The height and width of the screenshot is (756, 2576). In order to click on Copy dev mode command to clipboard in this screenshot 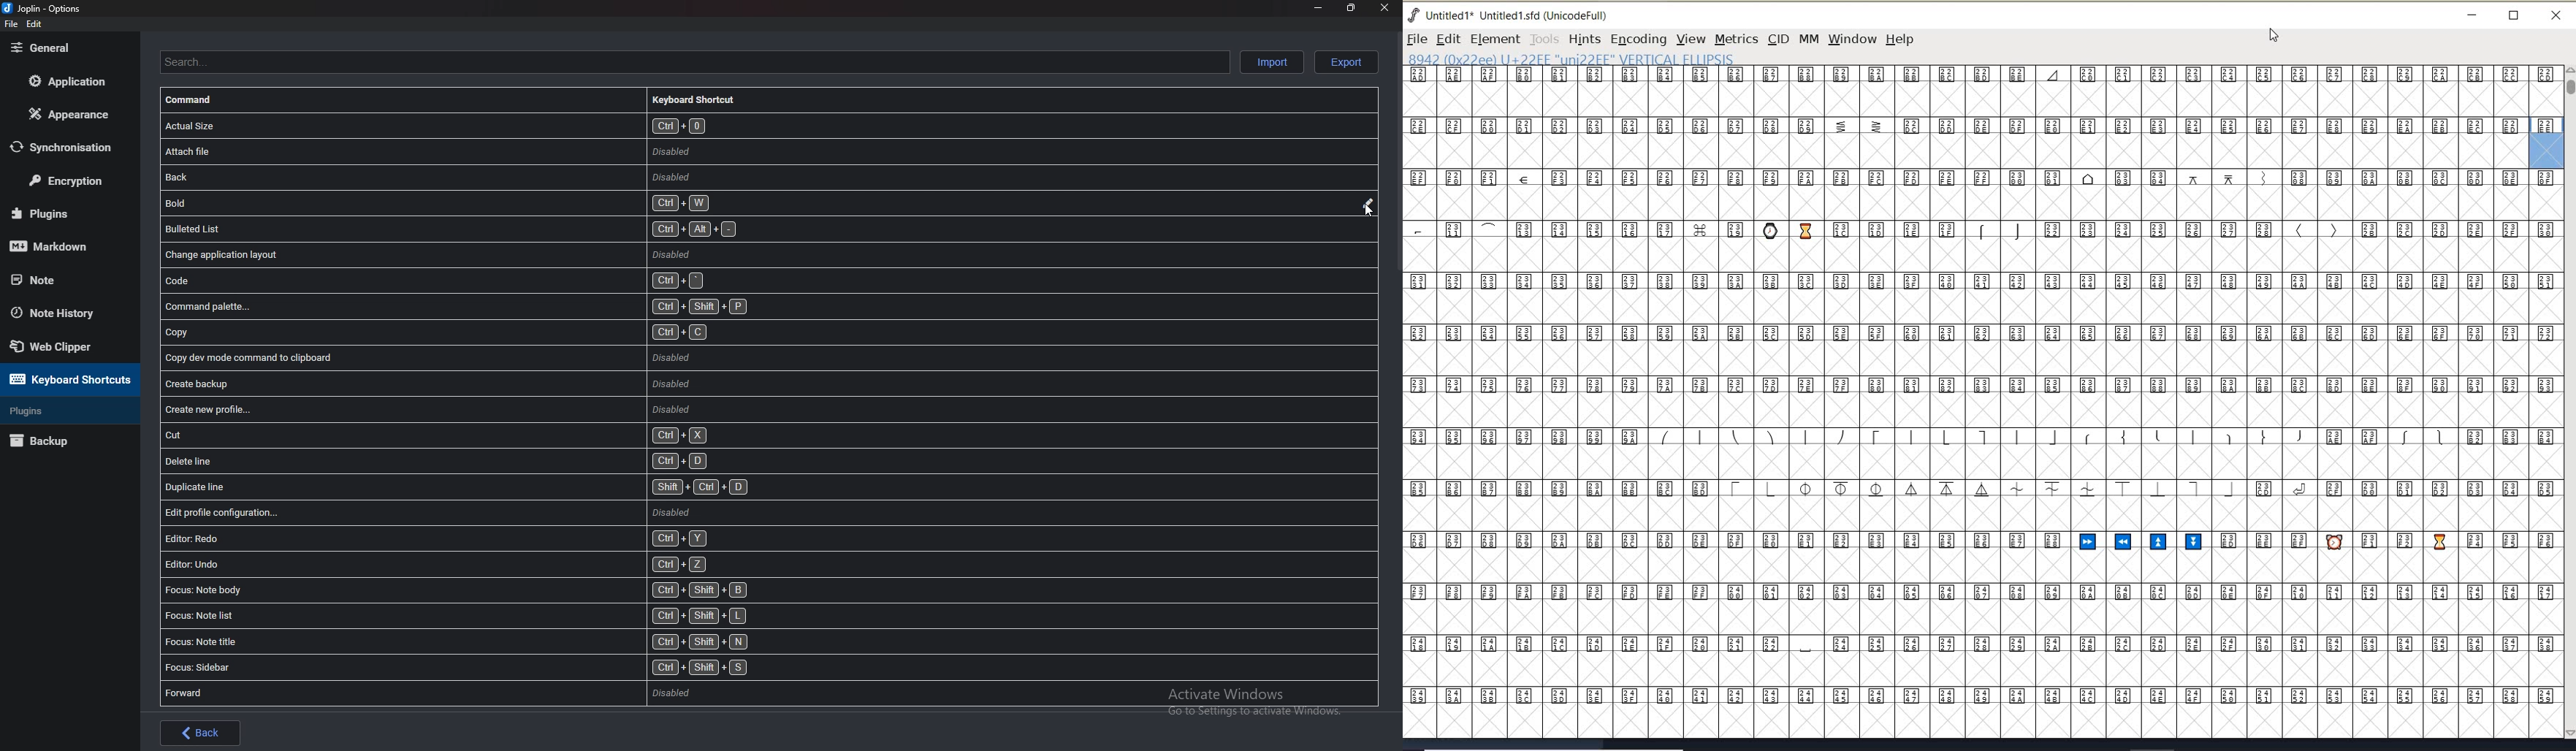, I will do `click(488, 357)`.